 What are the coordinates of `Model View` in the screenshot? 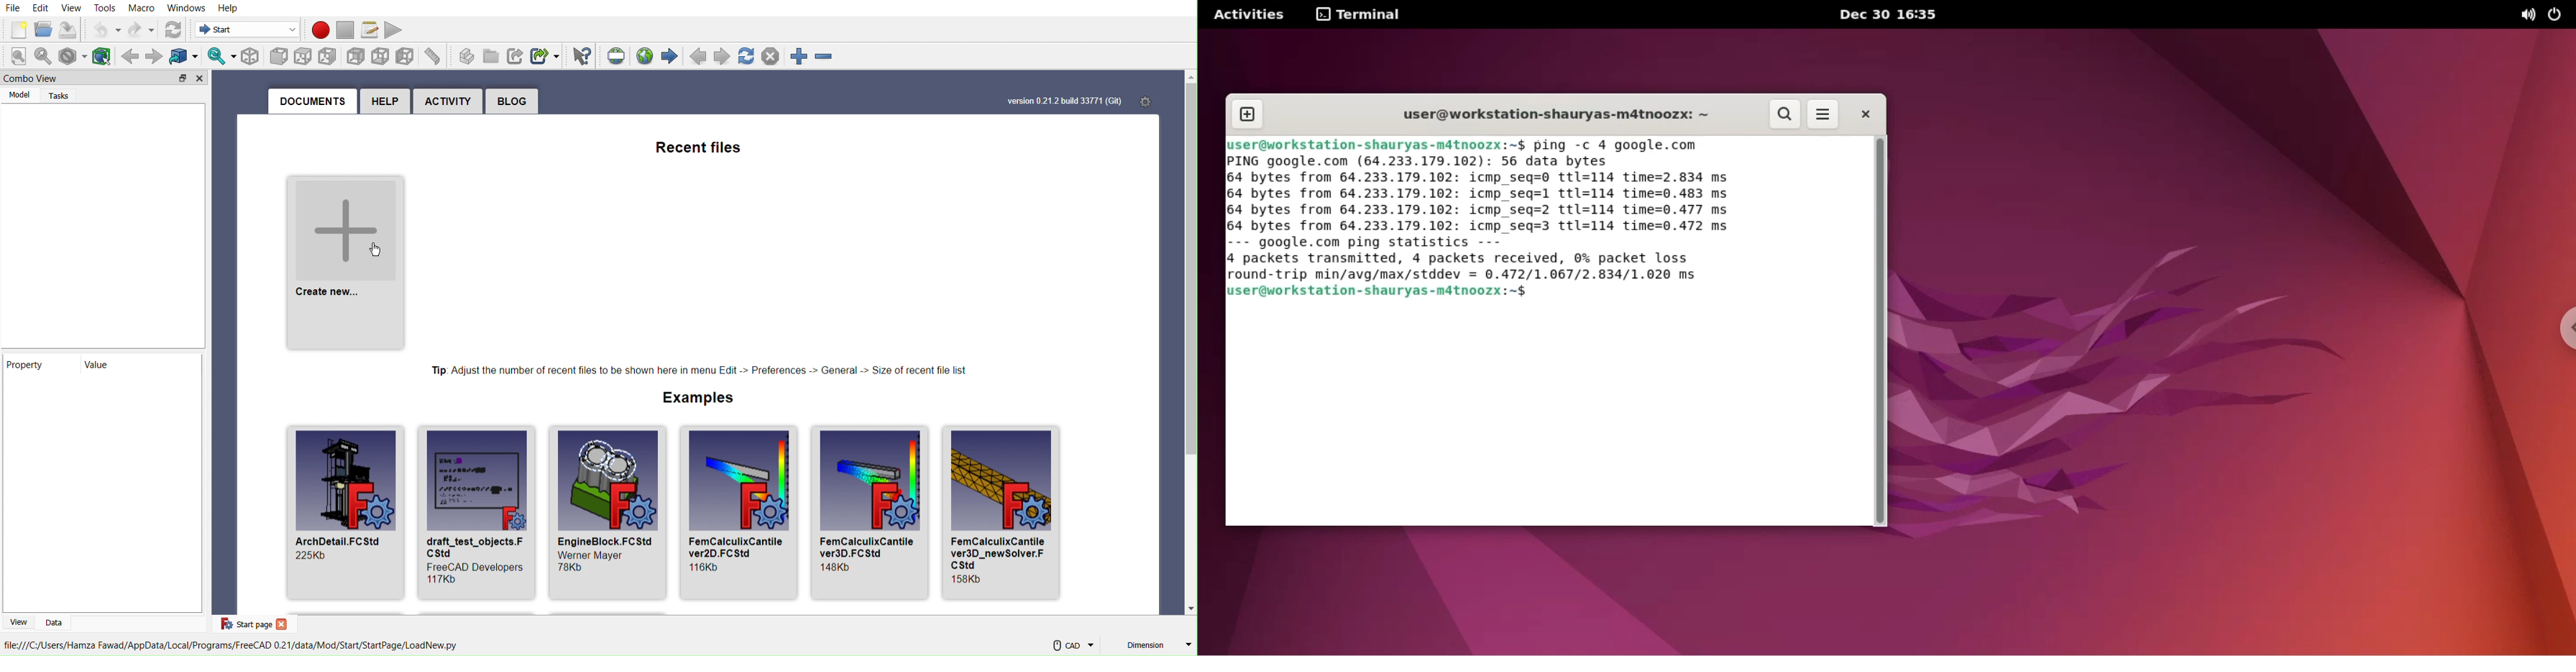 It's located at (101, 223).